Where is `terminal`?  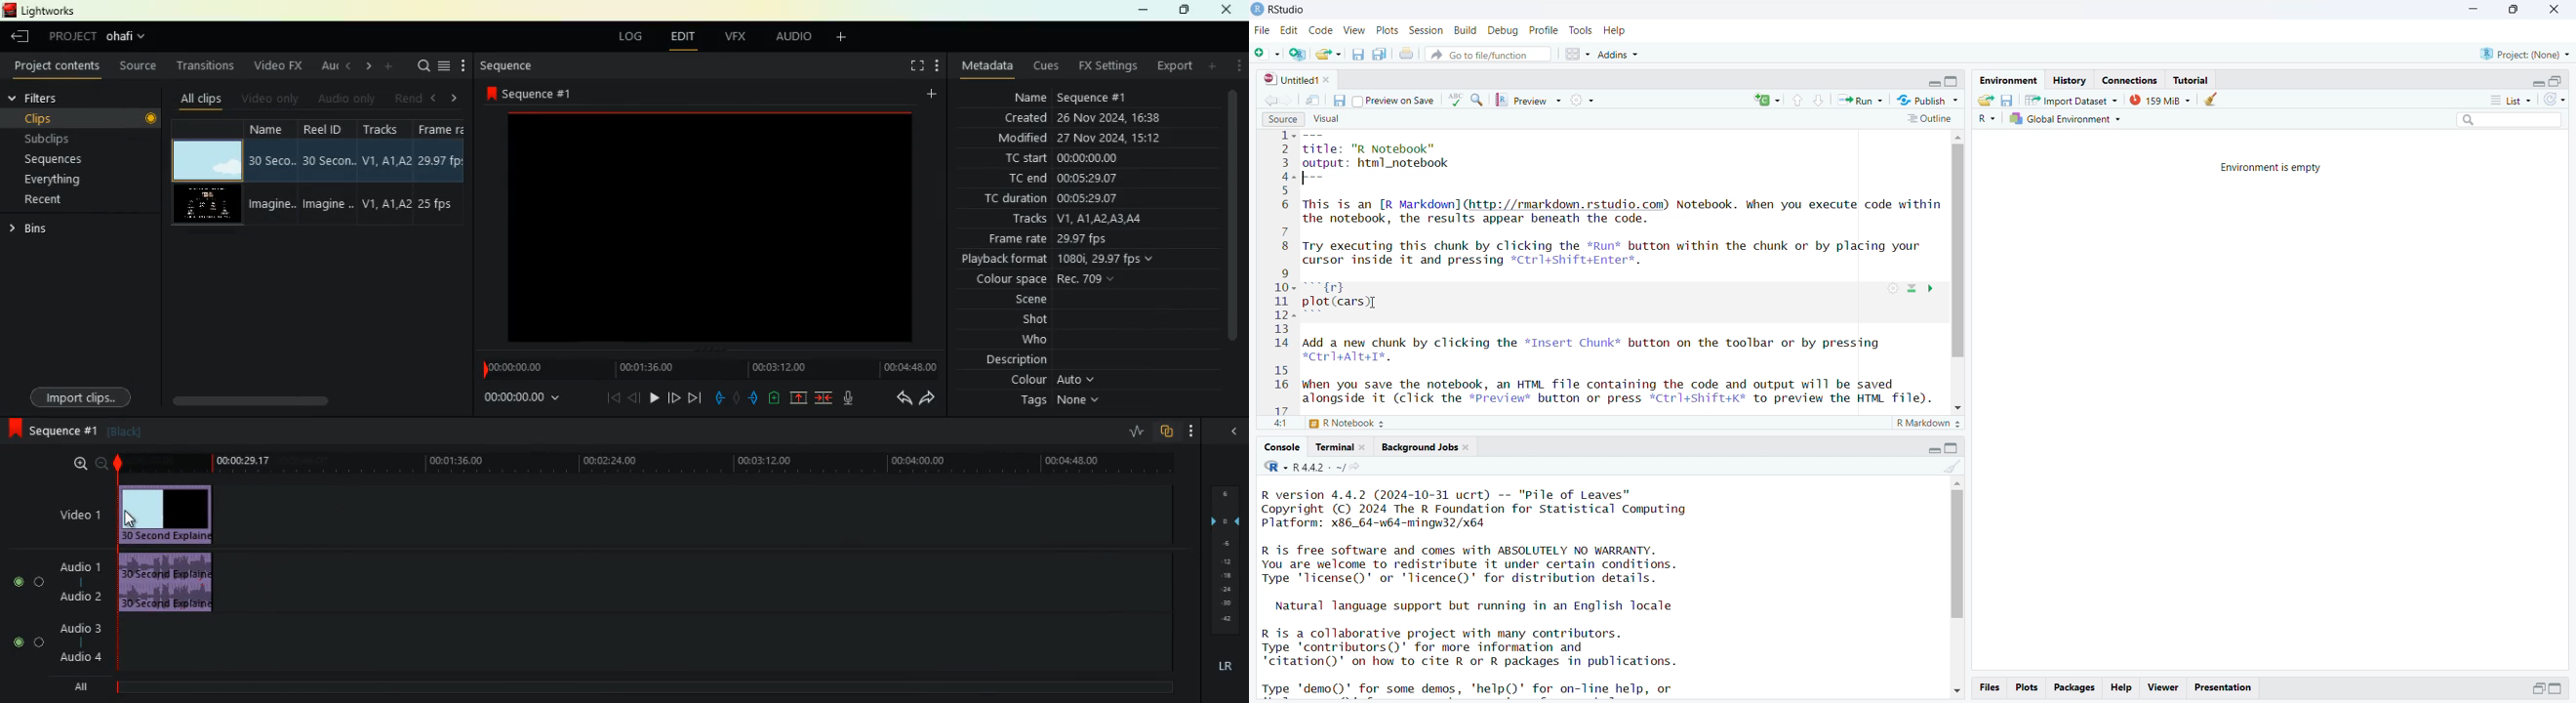
terminal is located at coordinates (1342, 446).